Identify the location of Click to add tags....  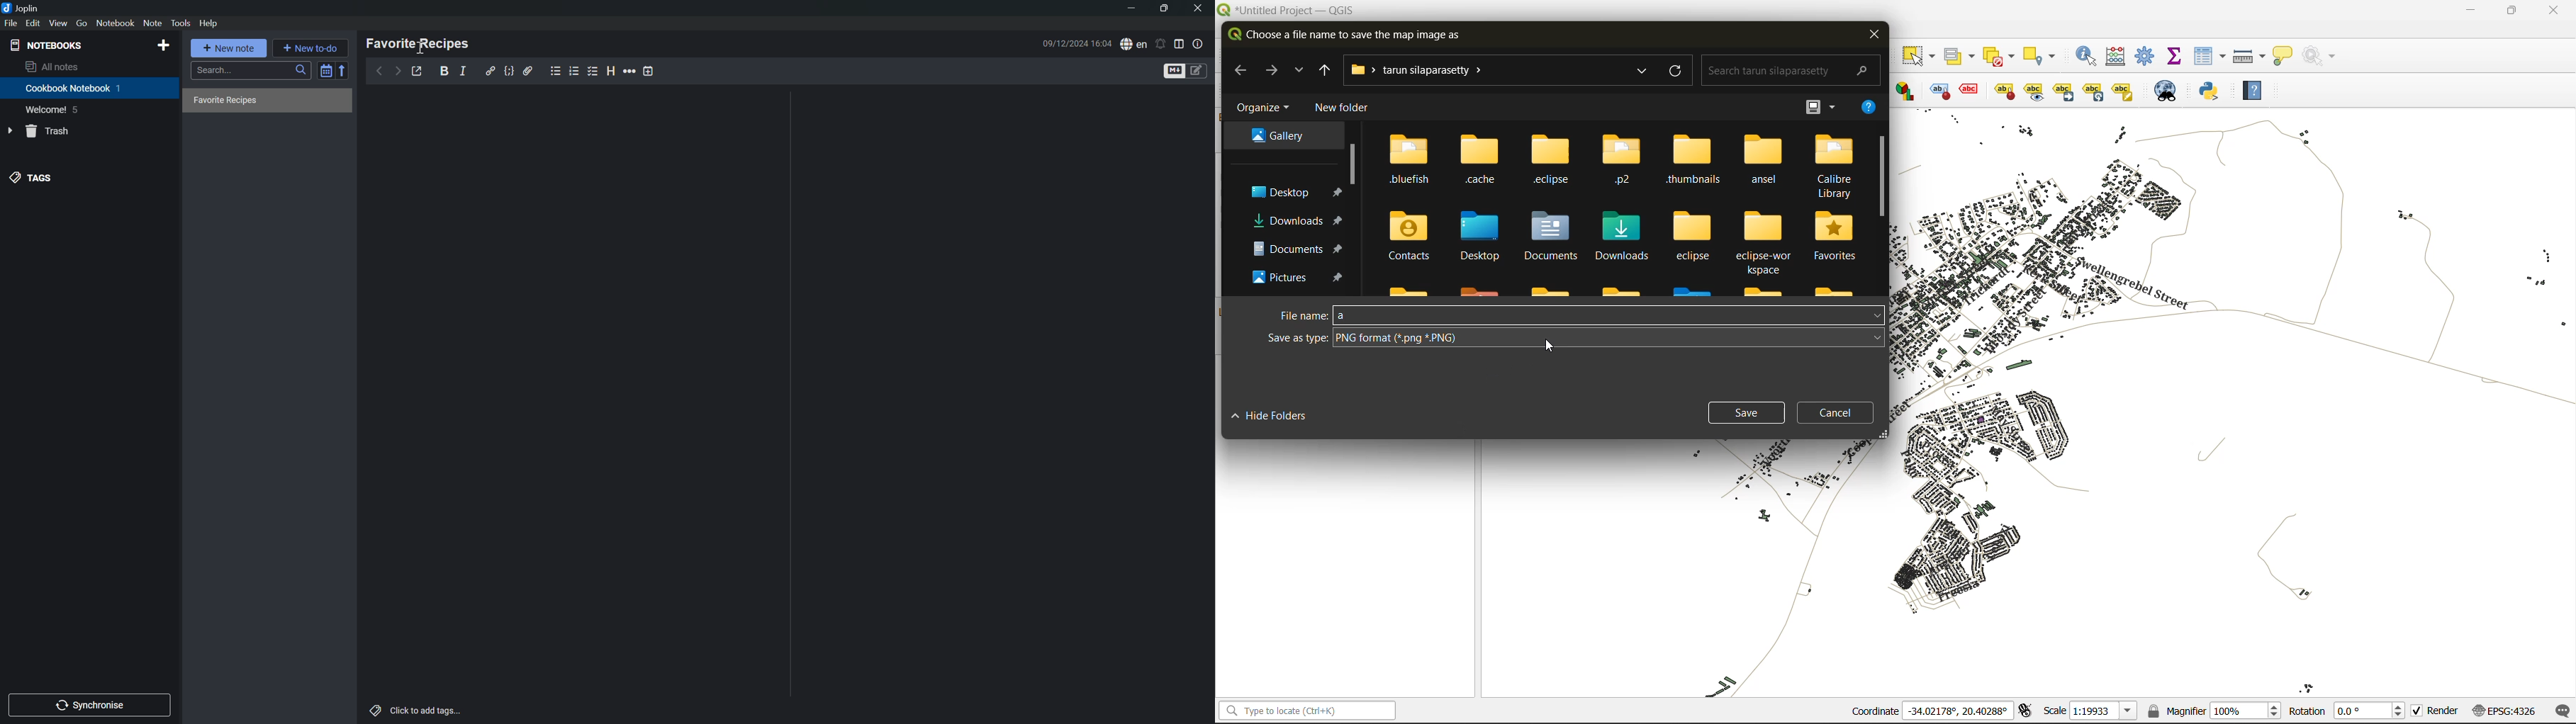
(417, 712).